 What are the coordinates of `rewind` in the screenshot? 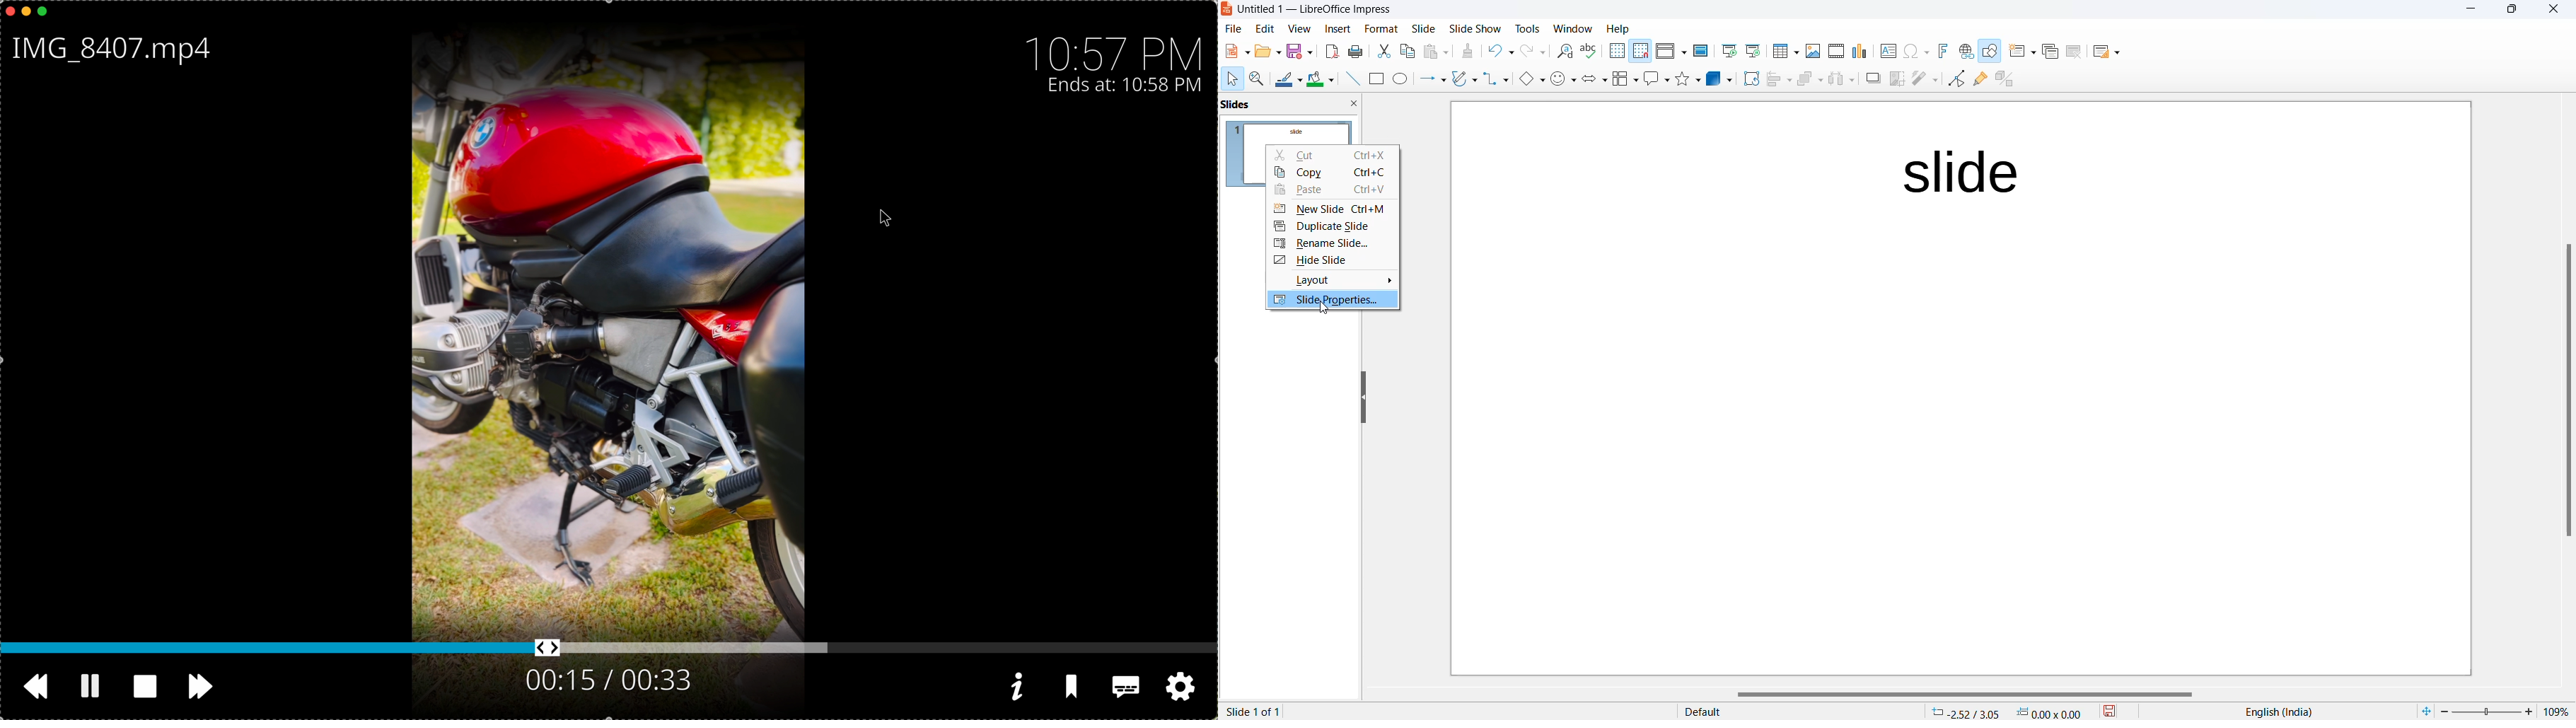 It's located at (40, 691).